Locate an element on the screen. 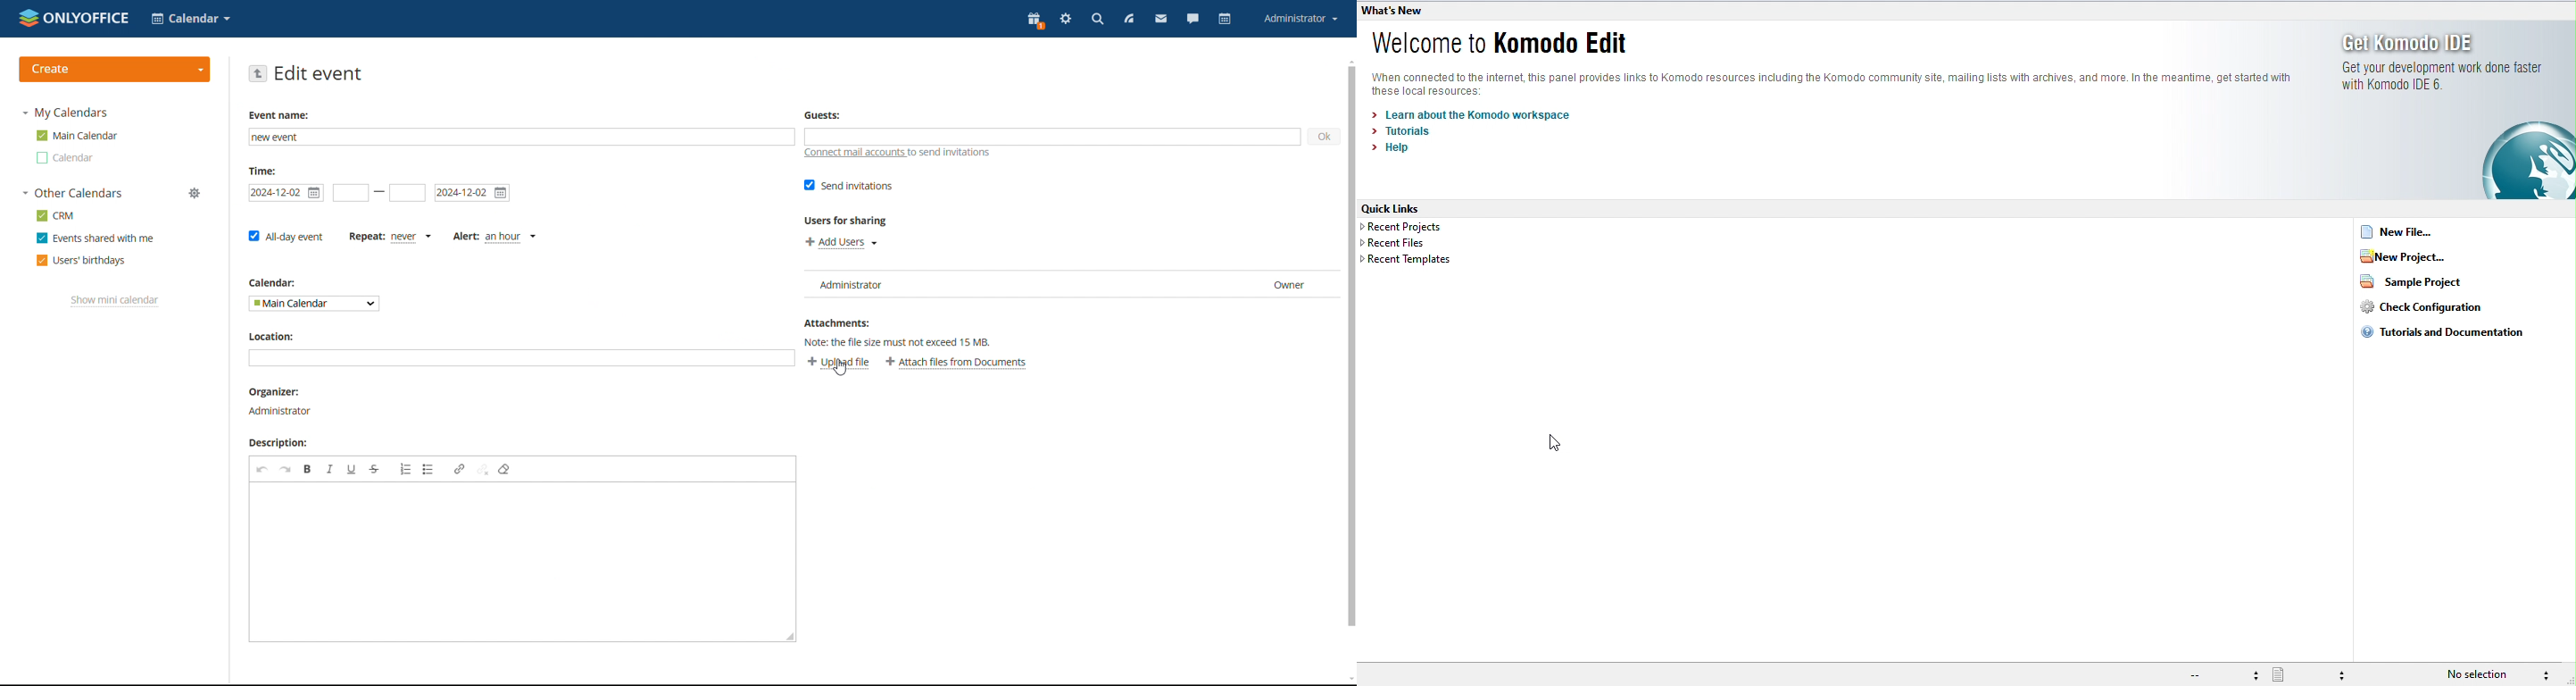 This screenshot has width=2576, height=700. send invitations is located at coordinates (847, 186).